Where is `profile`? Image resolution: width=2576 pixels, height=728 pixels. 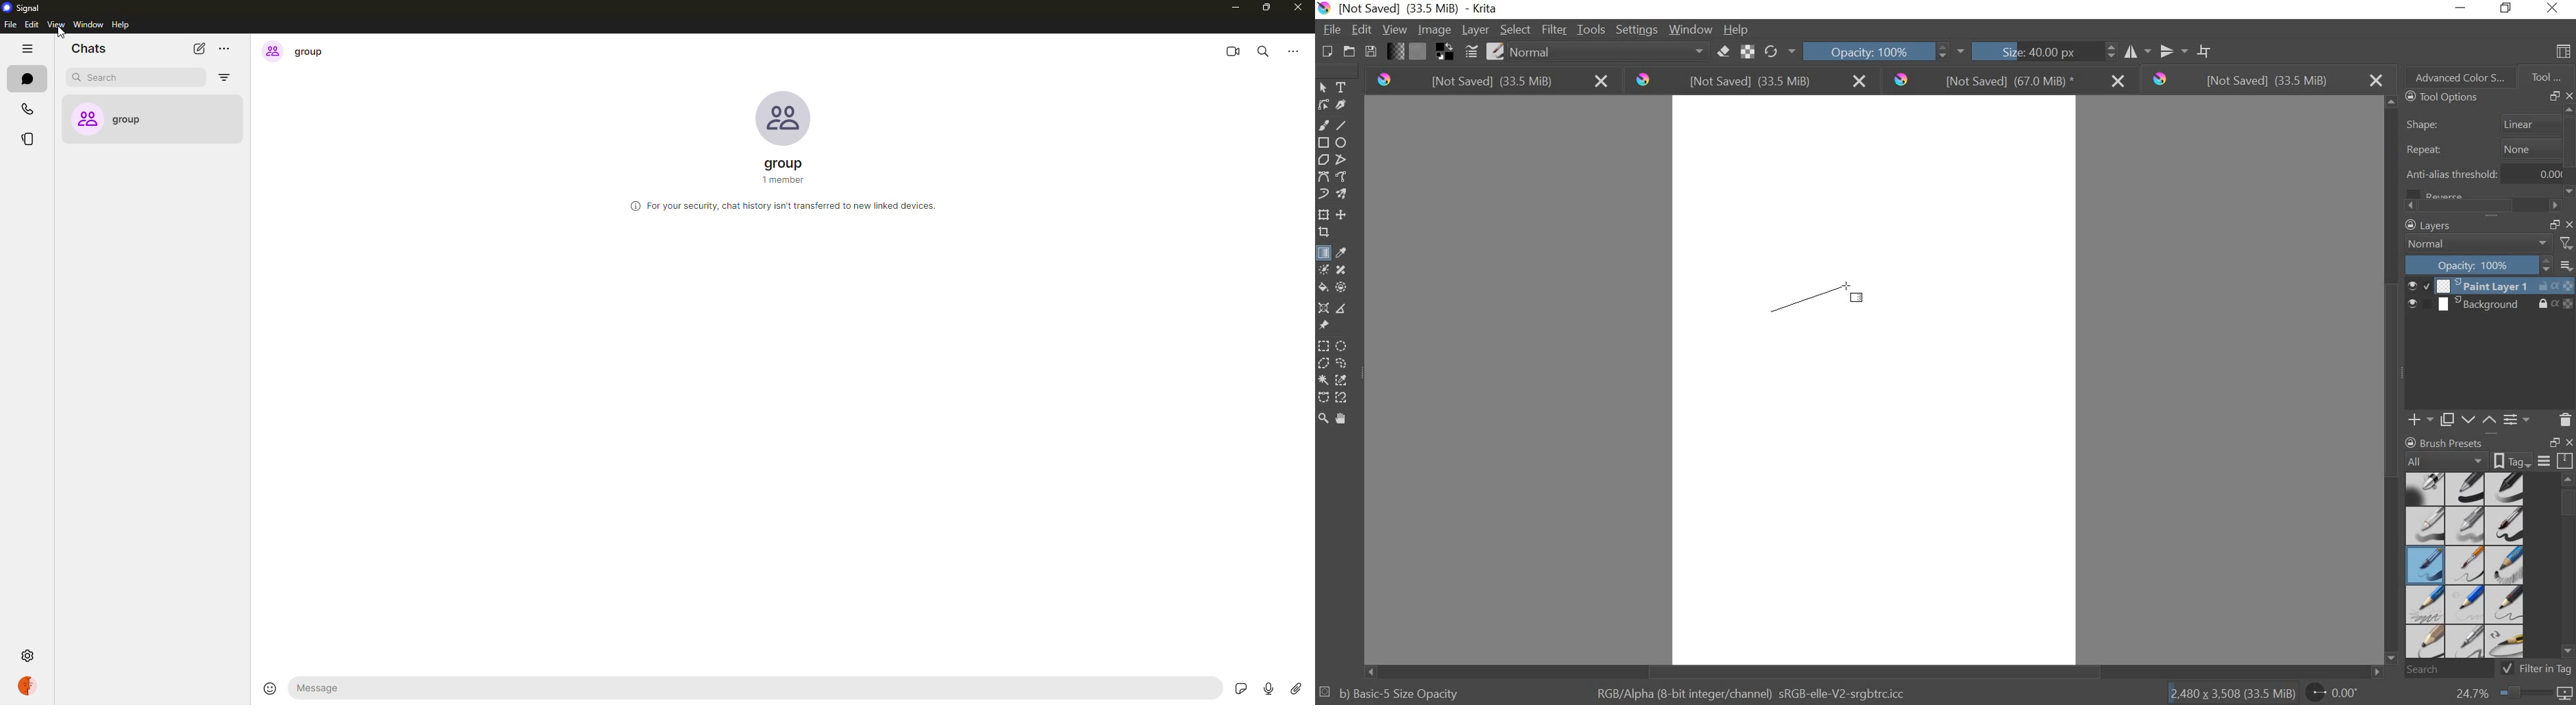
profile is located at coordinates (34, 687).